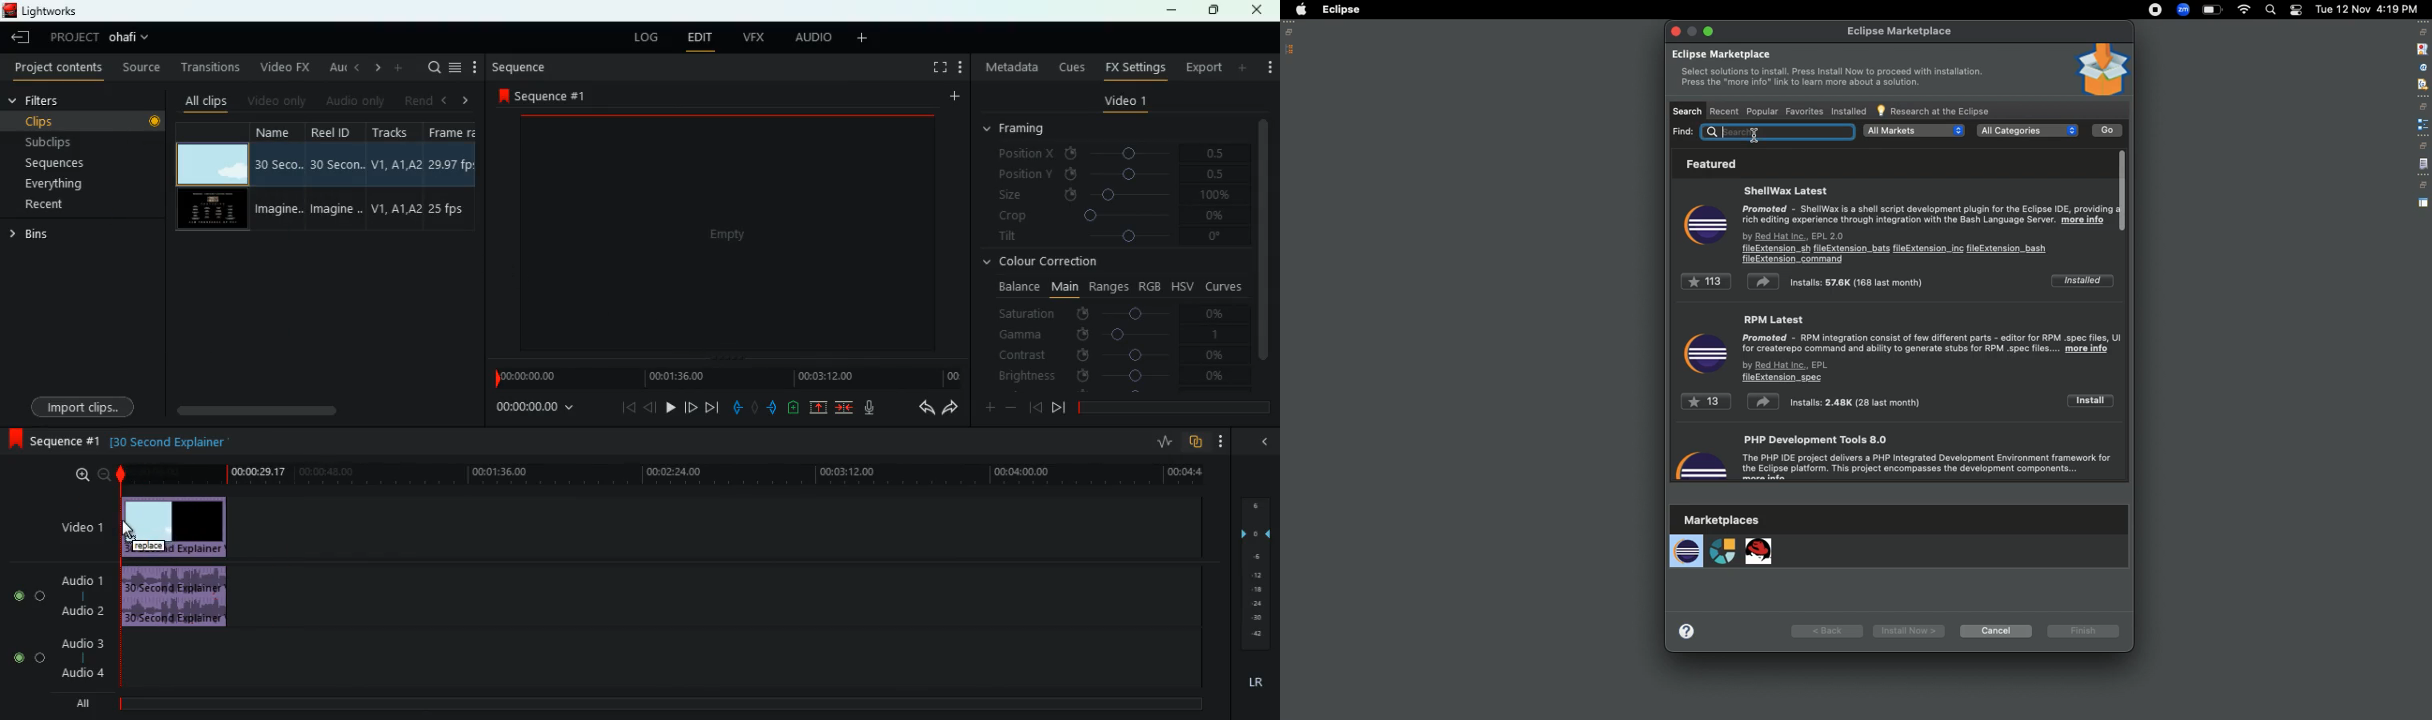 Image resolution: width=2436 pixels, height=728 pixels. I want to click on vertical scroll bar, so click(1263, 251).